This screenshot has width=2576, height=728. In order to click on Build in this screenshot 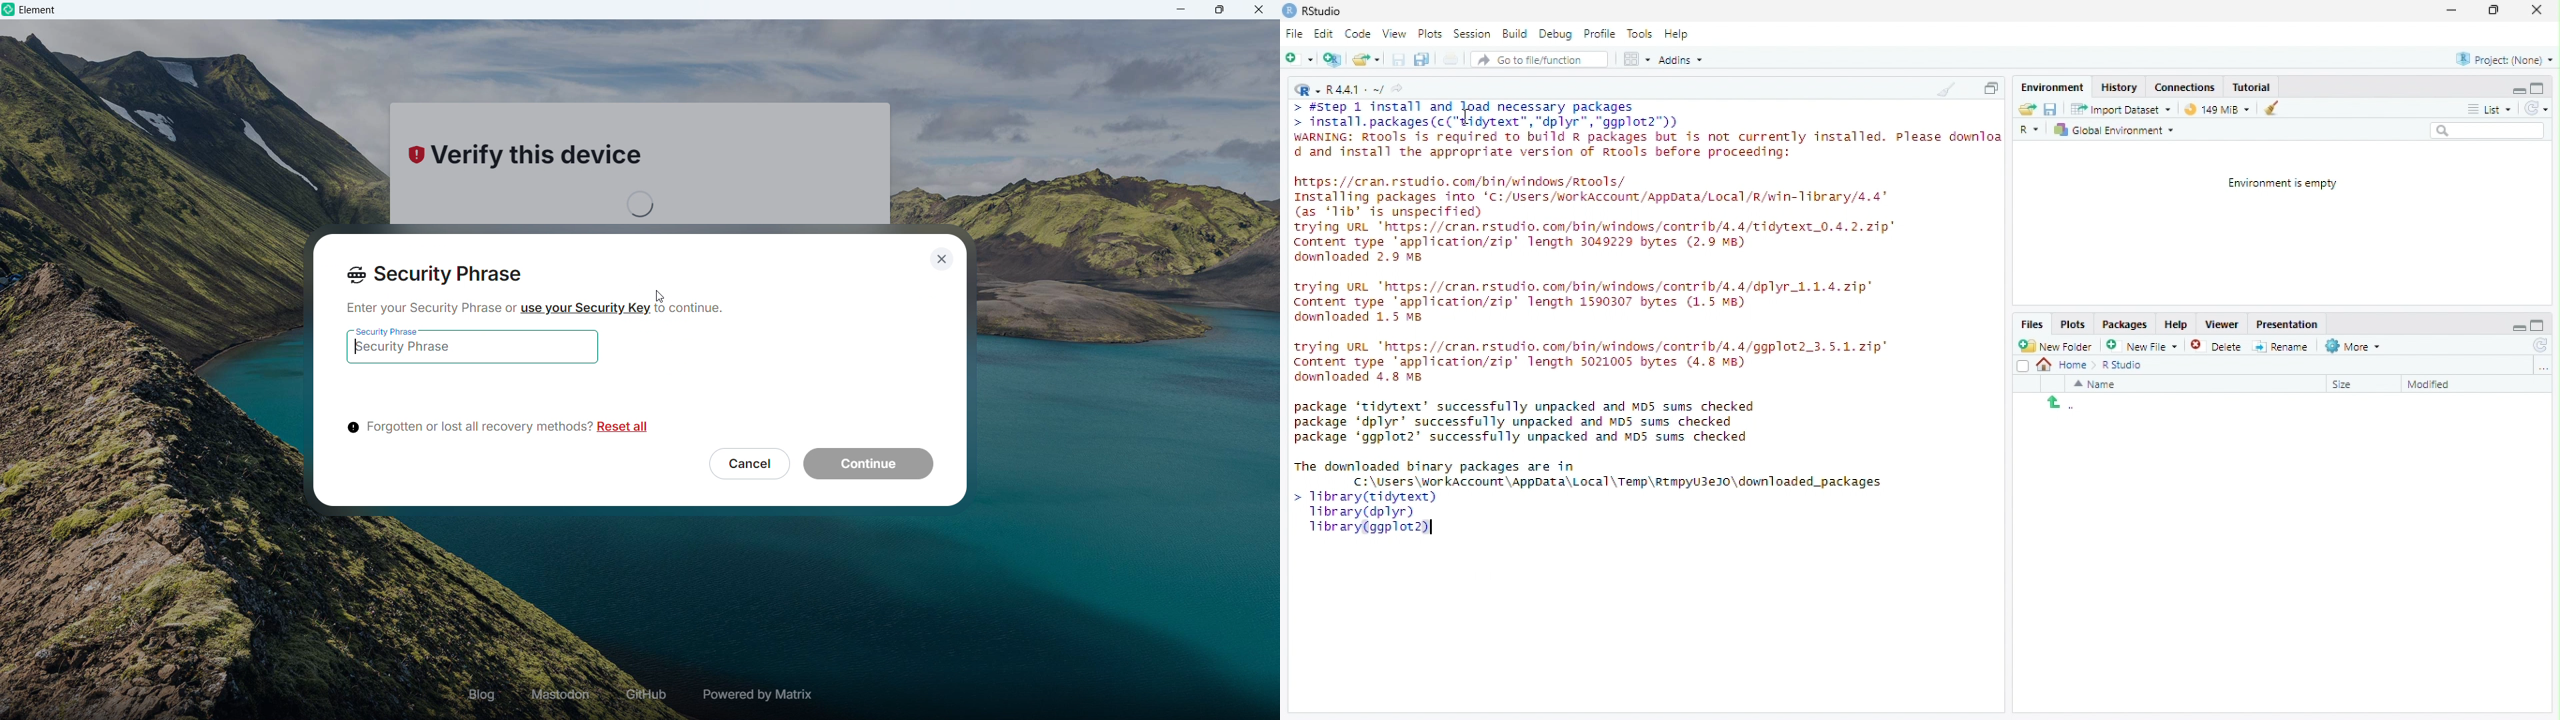, I will do `click(1514, 32)`.